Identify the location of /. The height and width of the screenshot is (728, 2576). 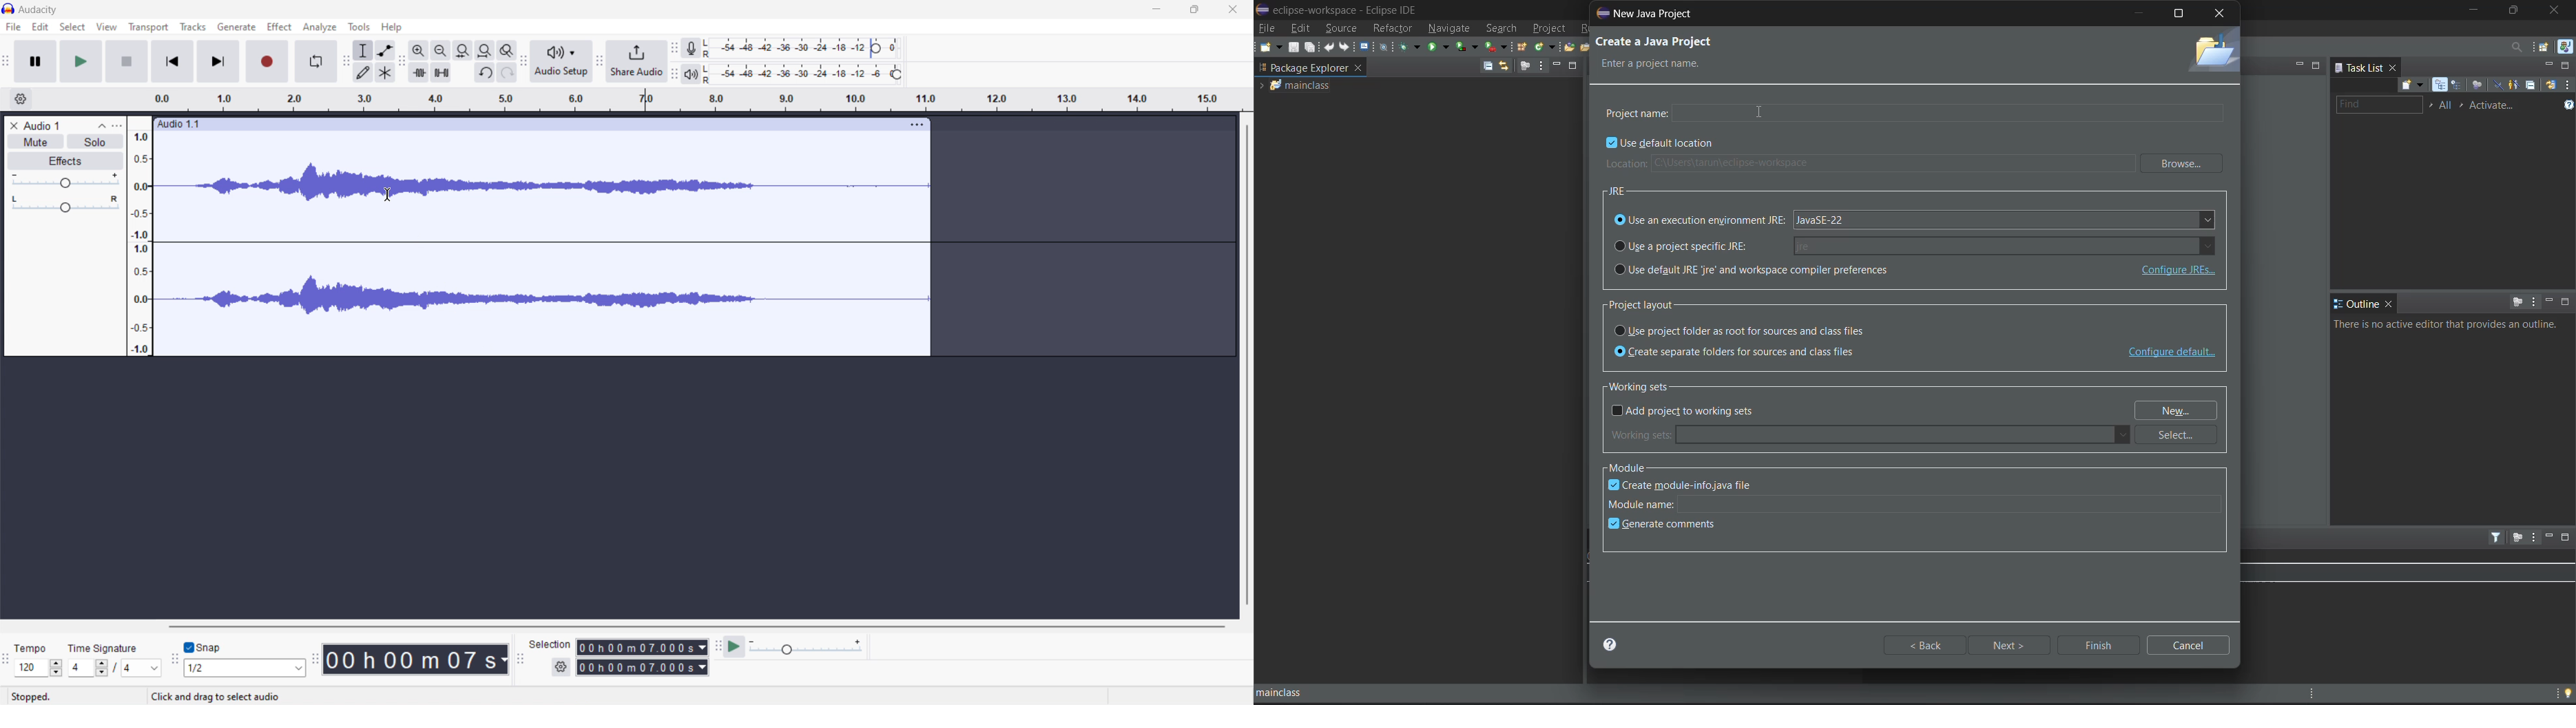
(116, 667).